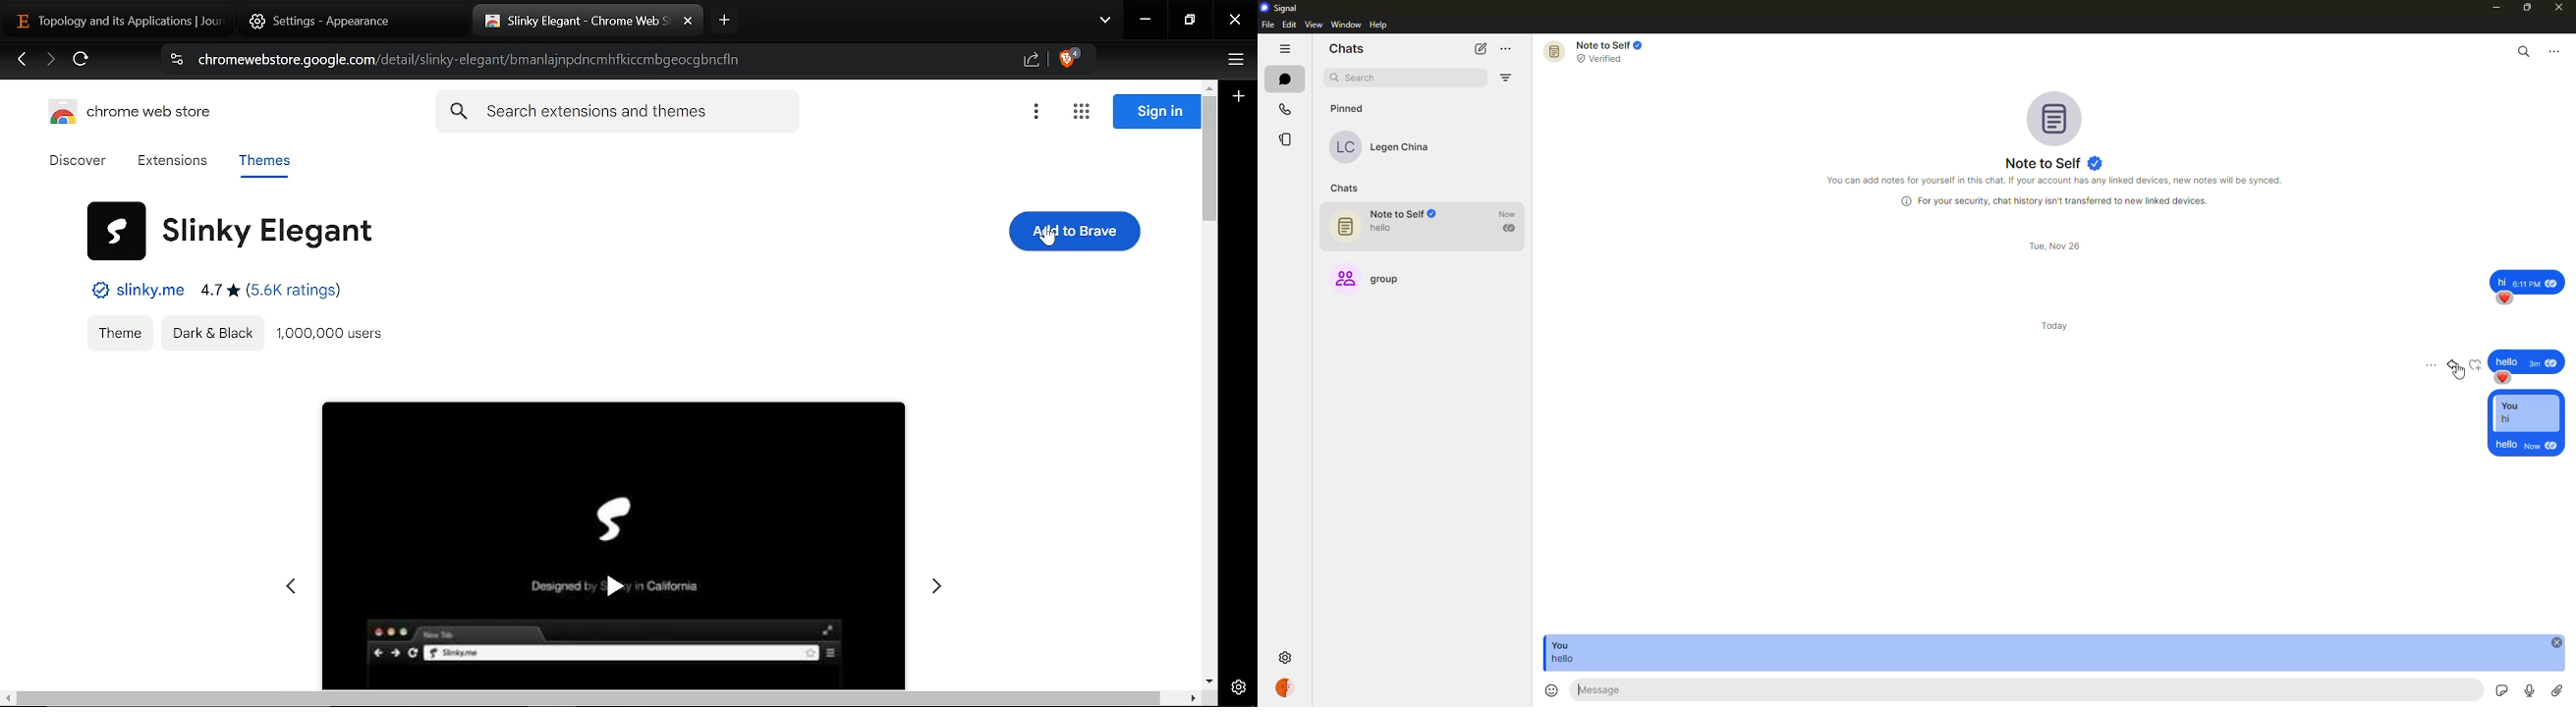 Image resolution: width=2576 pixels, height=728 pixels. What do you see at coordinates (1348, 110) in the screenshot?
I see `pinned` at bounding box center [1348, 110].